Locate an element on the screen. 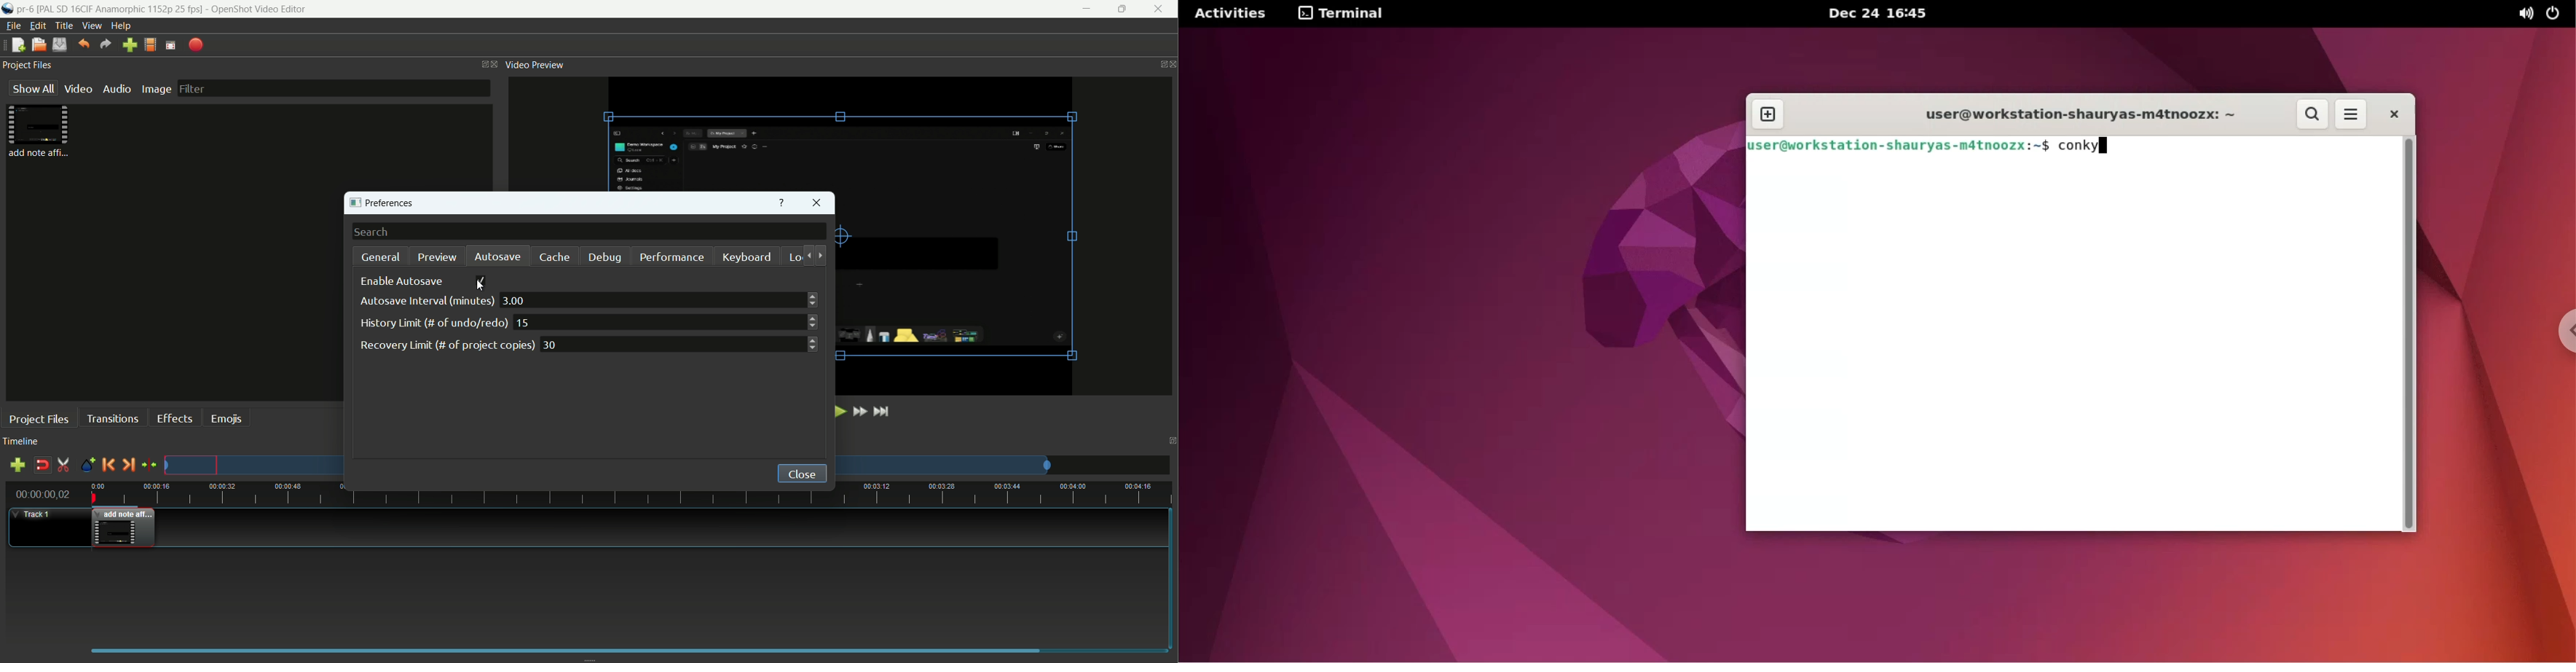  edit menu is located at coordinates (38, 27).